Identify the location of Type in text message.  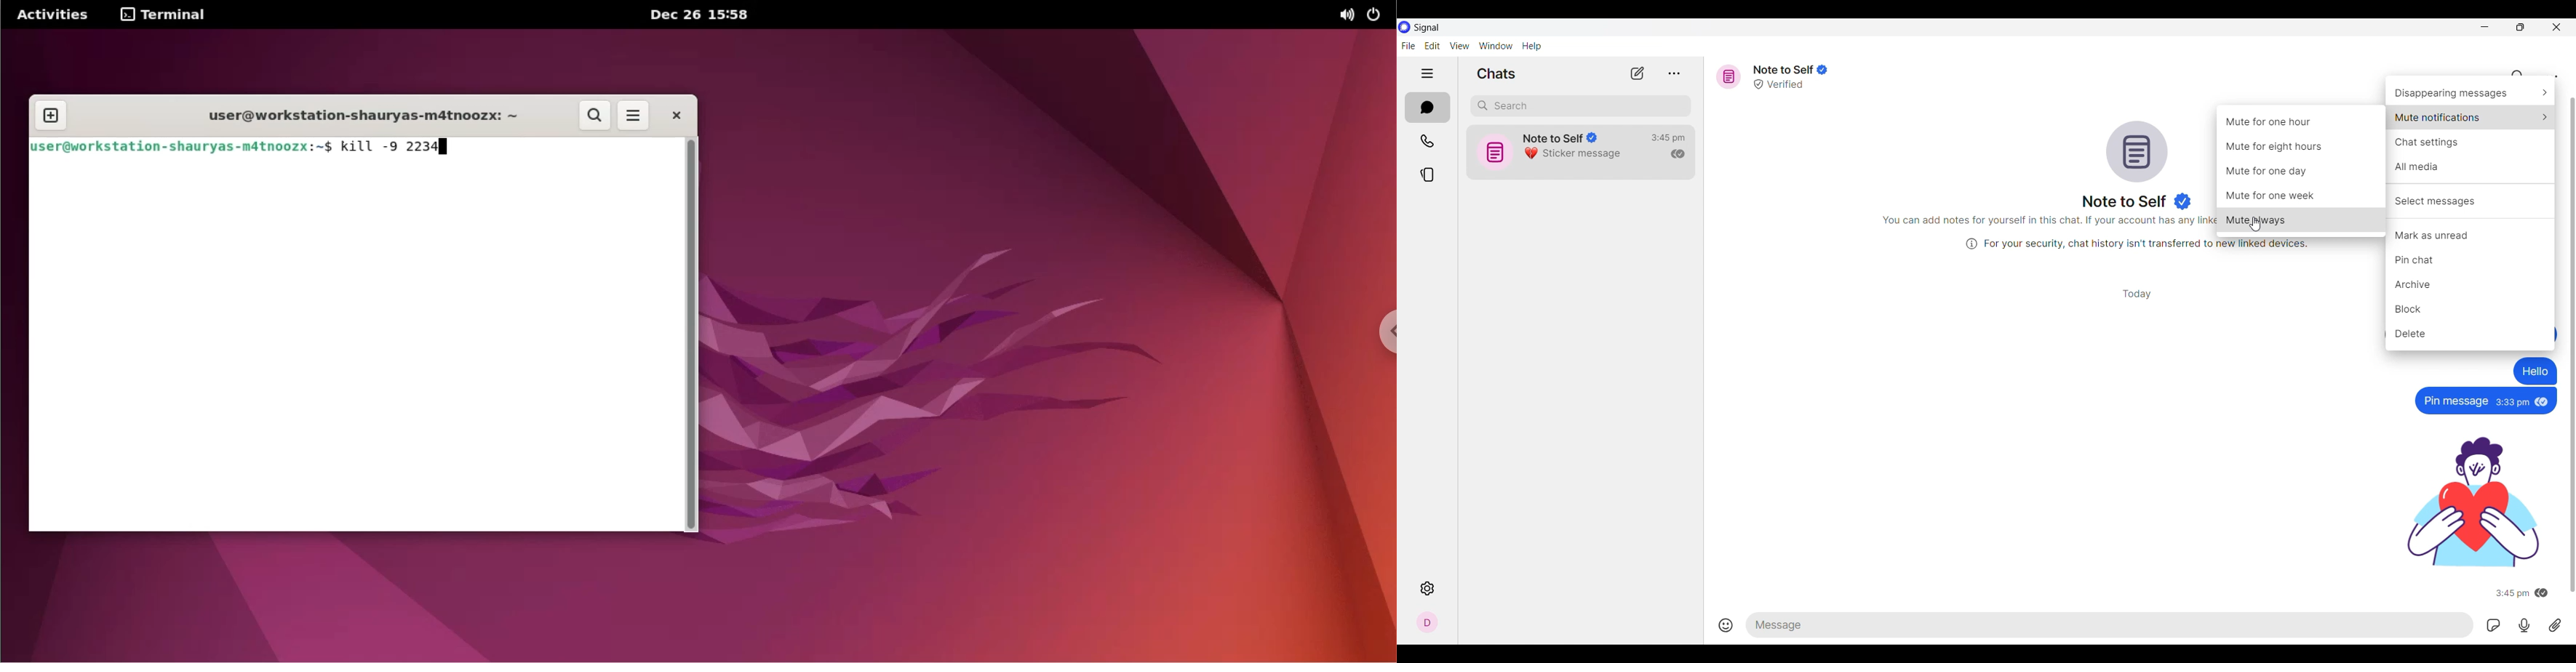
(2108, 627).